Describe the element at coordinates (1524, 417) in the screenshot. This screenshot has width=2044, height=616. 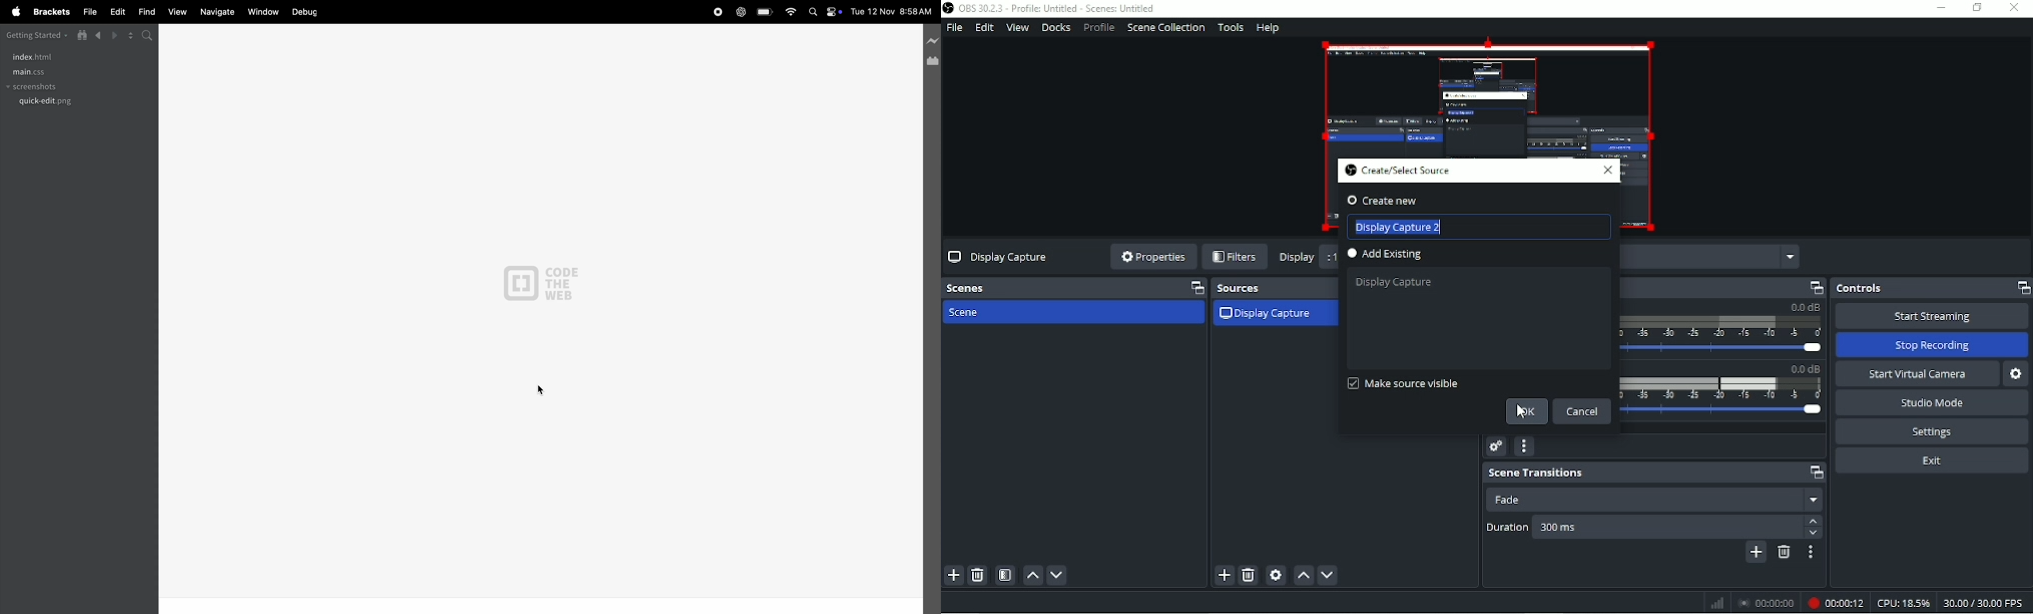
I see `Pointer` at that location.